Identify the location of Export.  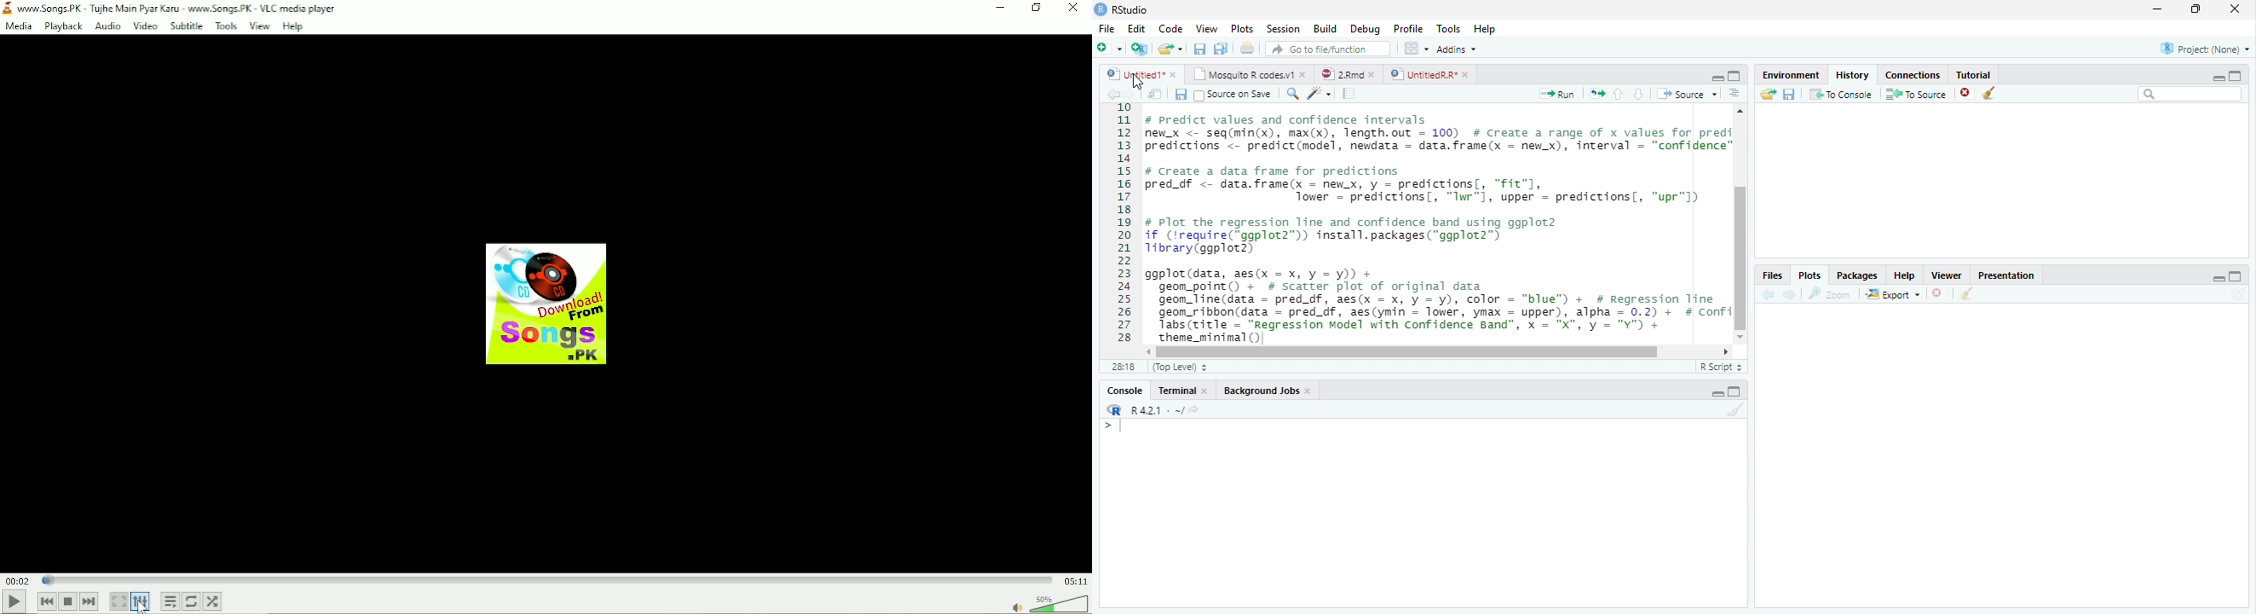
(1893, 295).